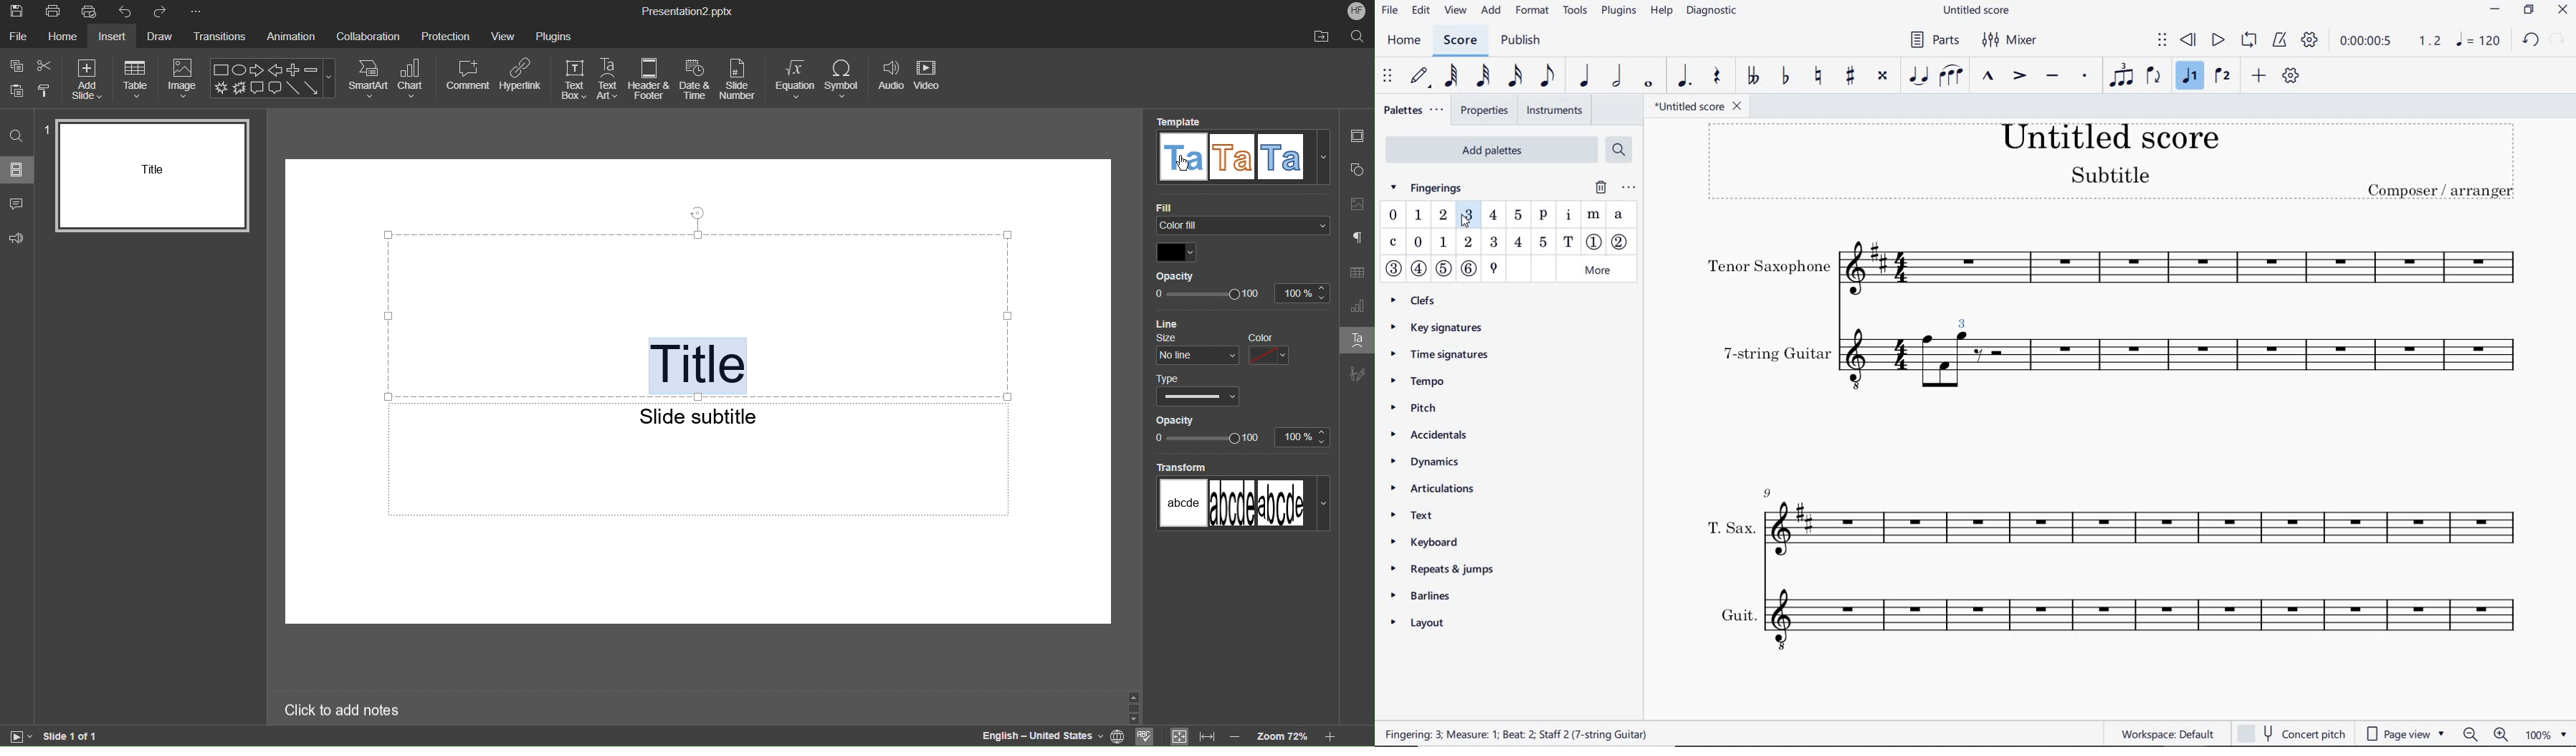 The width and height of the screenshot is (2576, 756). What do you see at coordinates (1594, 243) in the screenshot?
I see `String number 1` at bounding box center [1594, 243].